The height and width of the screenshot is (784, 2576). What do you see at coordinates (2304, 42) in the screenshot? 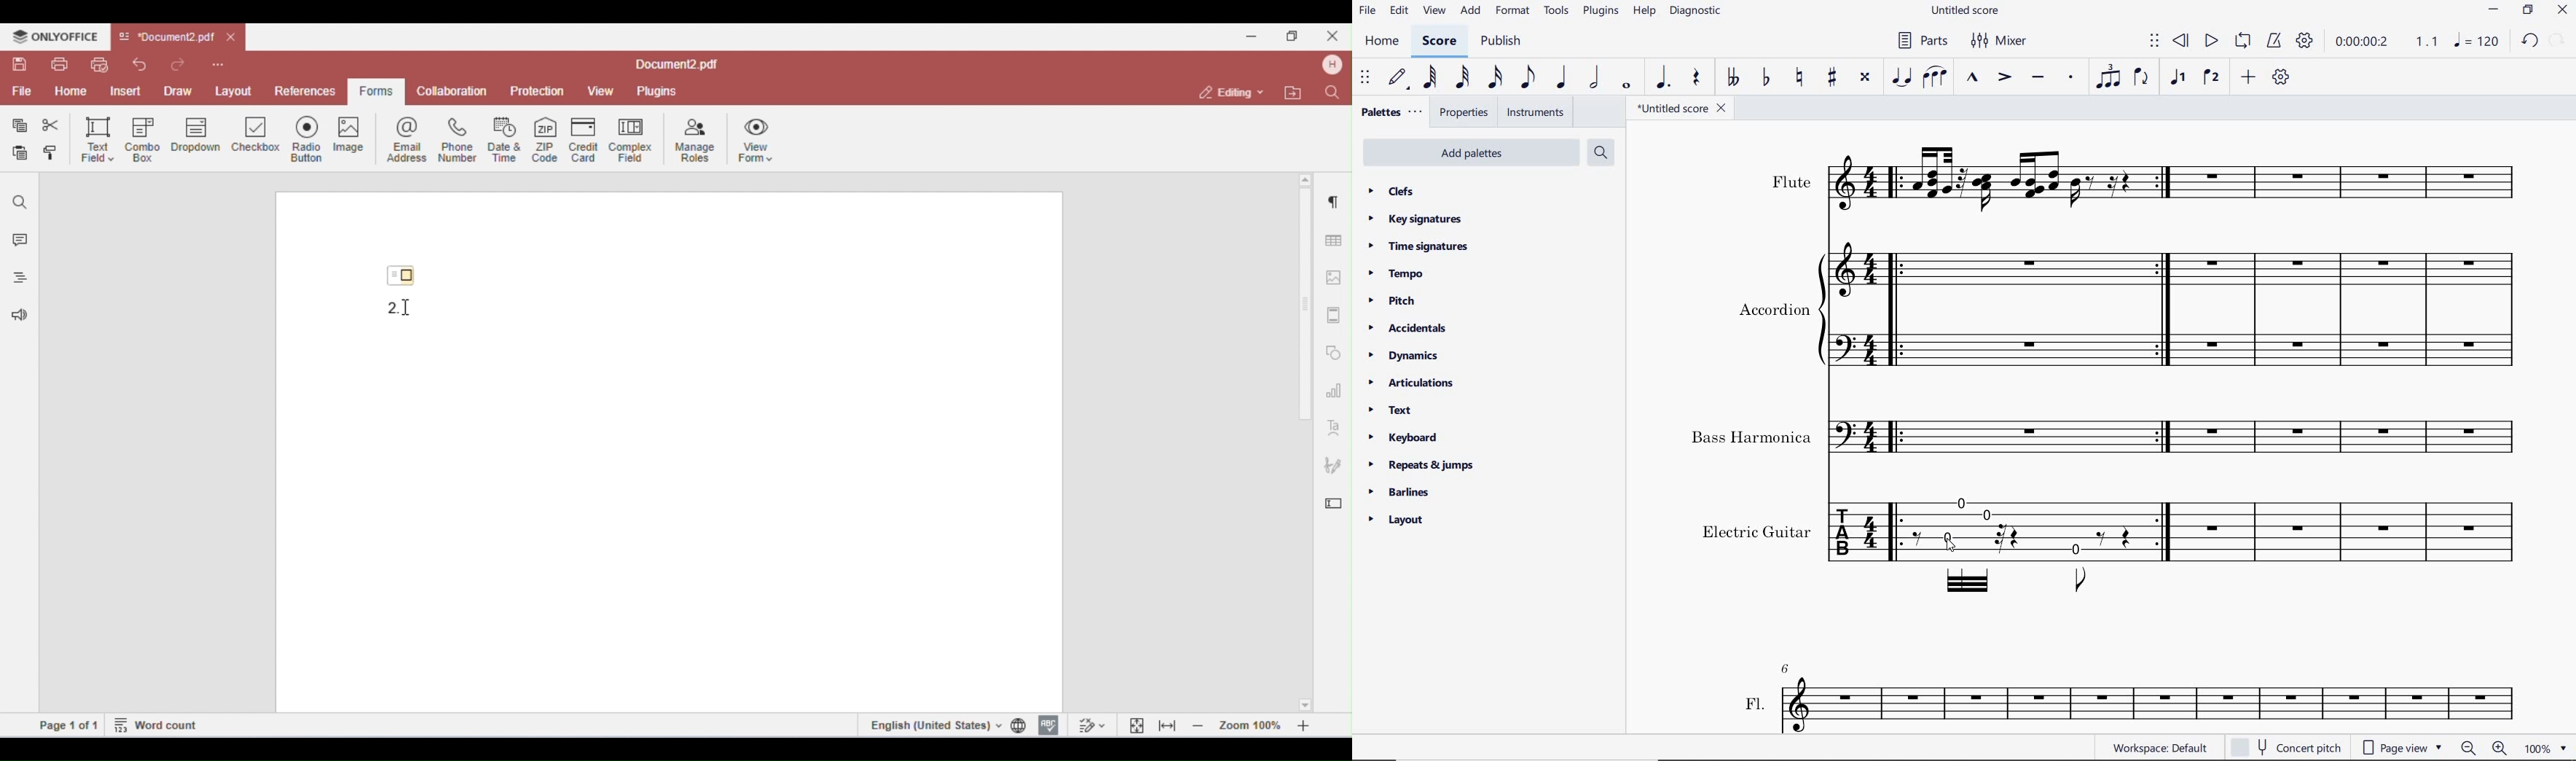
I see `playback settings` at bounding box center [2304, 42].